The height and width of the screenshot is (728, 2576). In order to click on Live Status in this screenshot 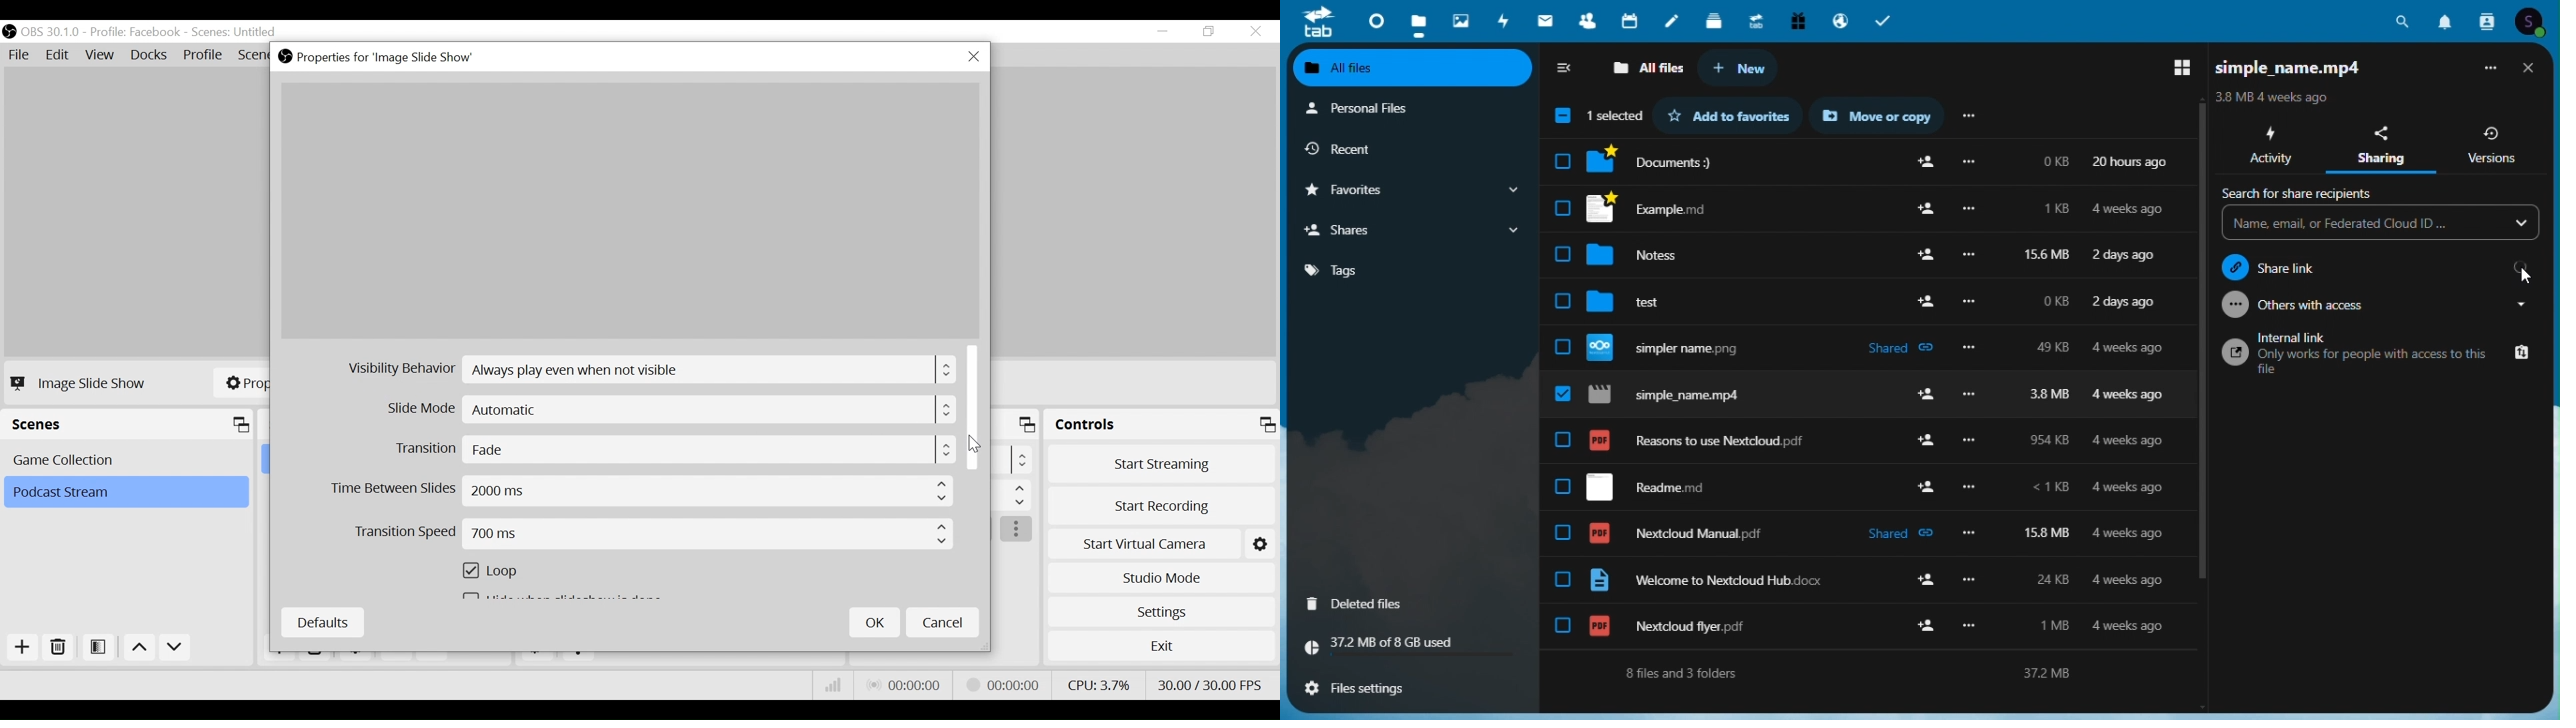, I will do `click(903, 685)`.